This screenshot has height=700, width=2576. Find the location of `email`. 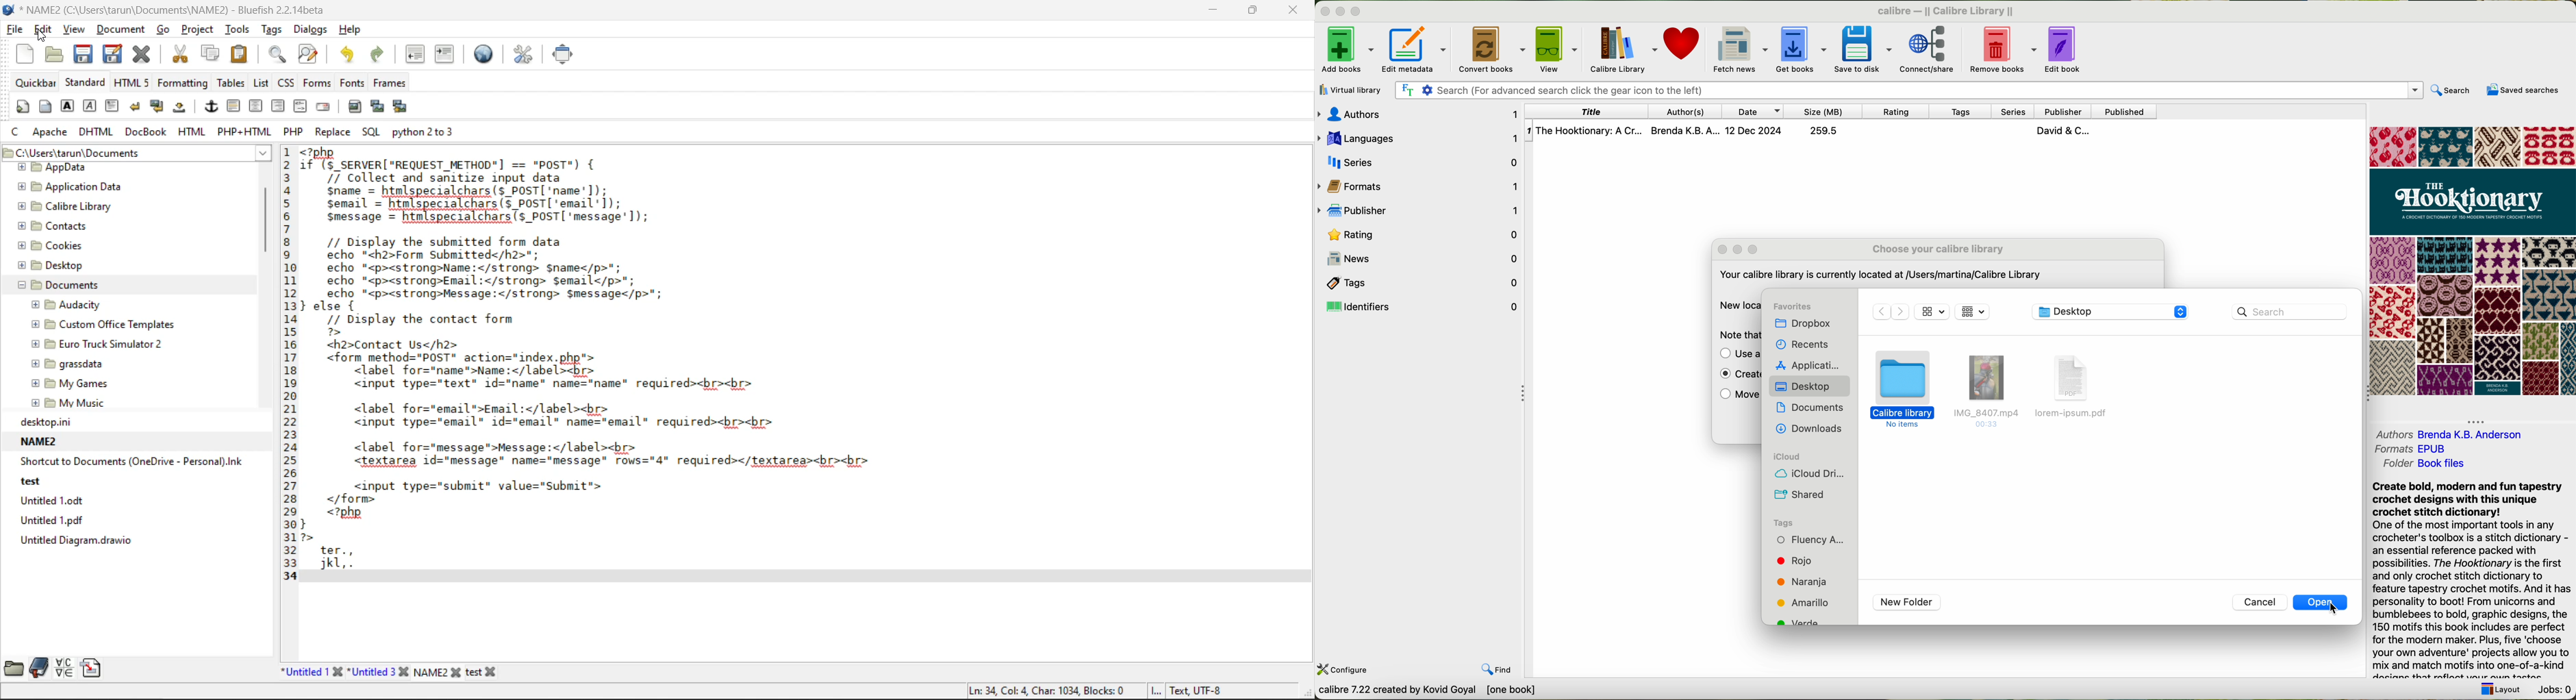

email is located at coordinates (325, 107).